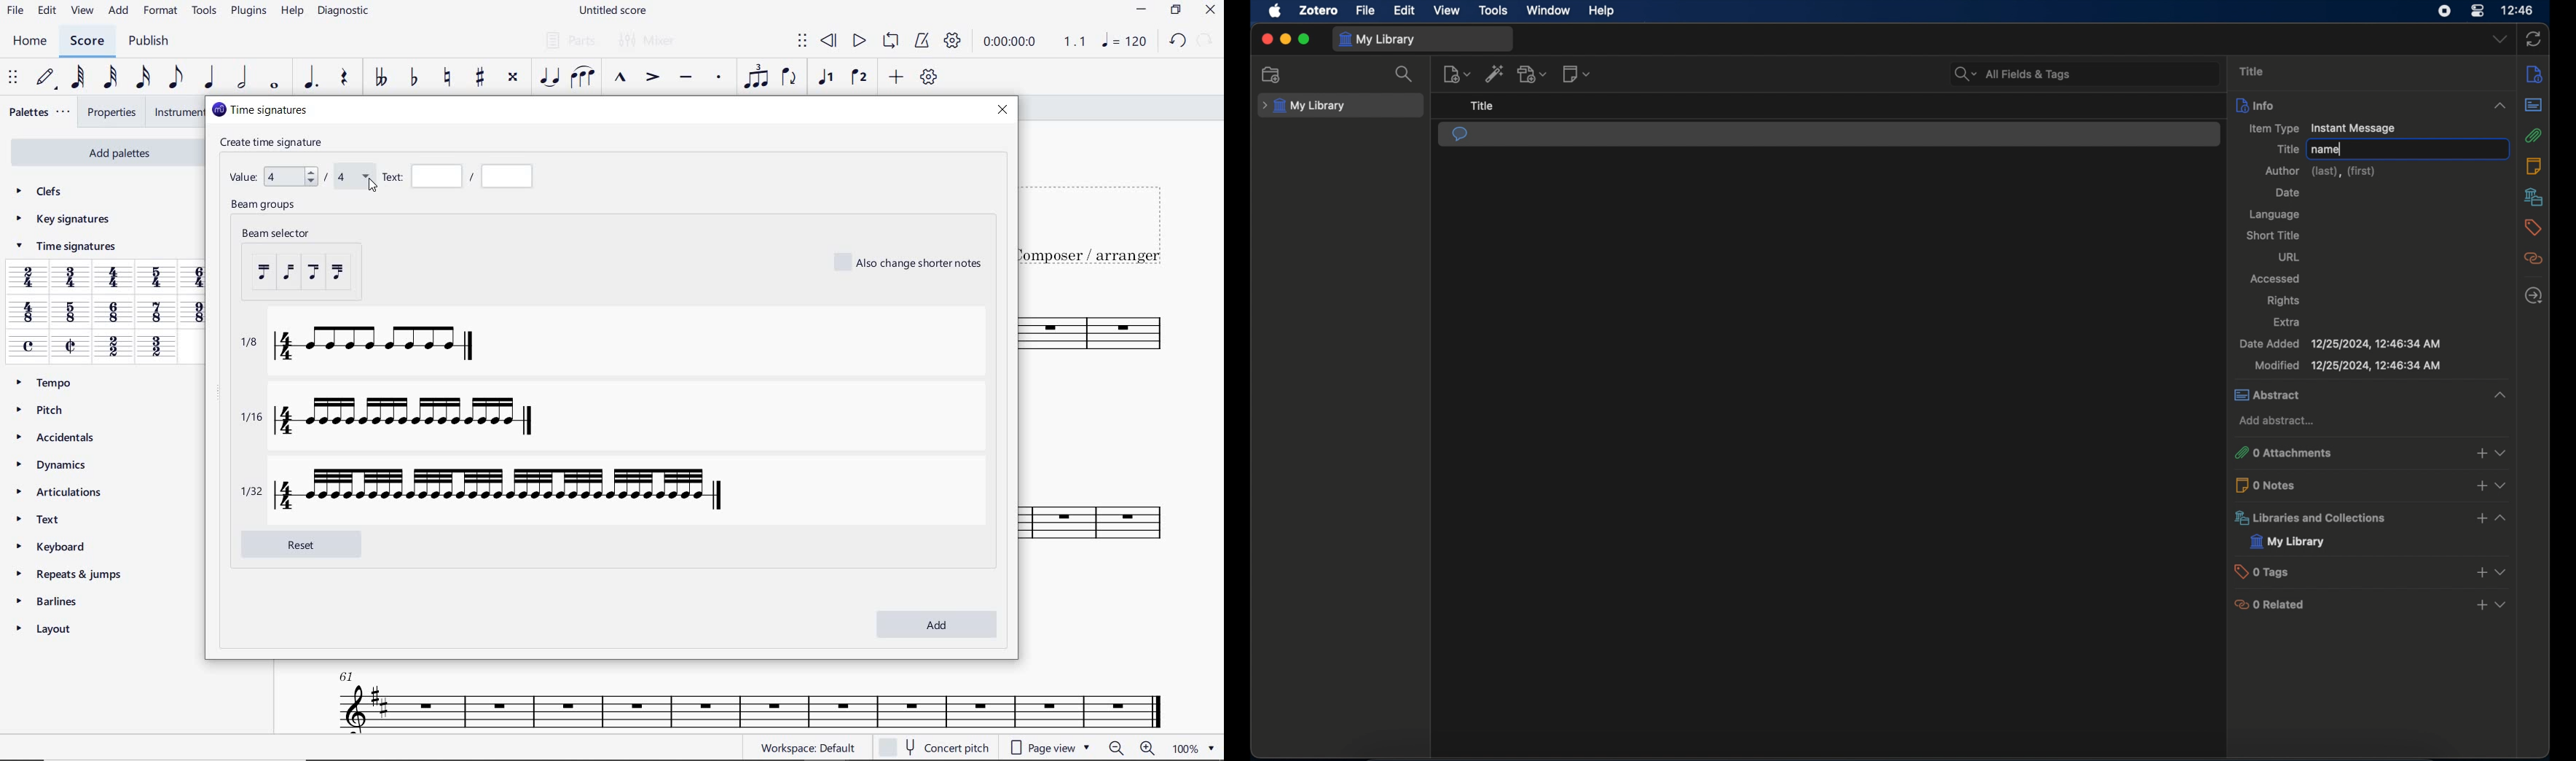 This screenshot has width=2576, height=784. I want to click on 5/4, so click(160, 277).